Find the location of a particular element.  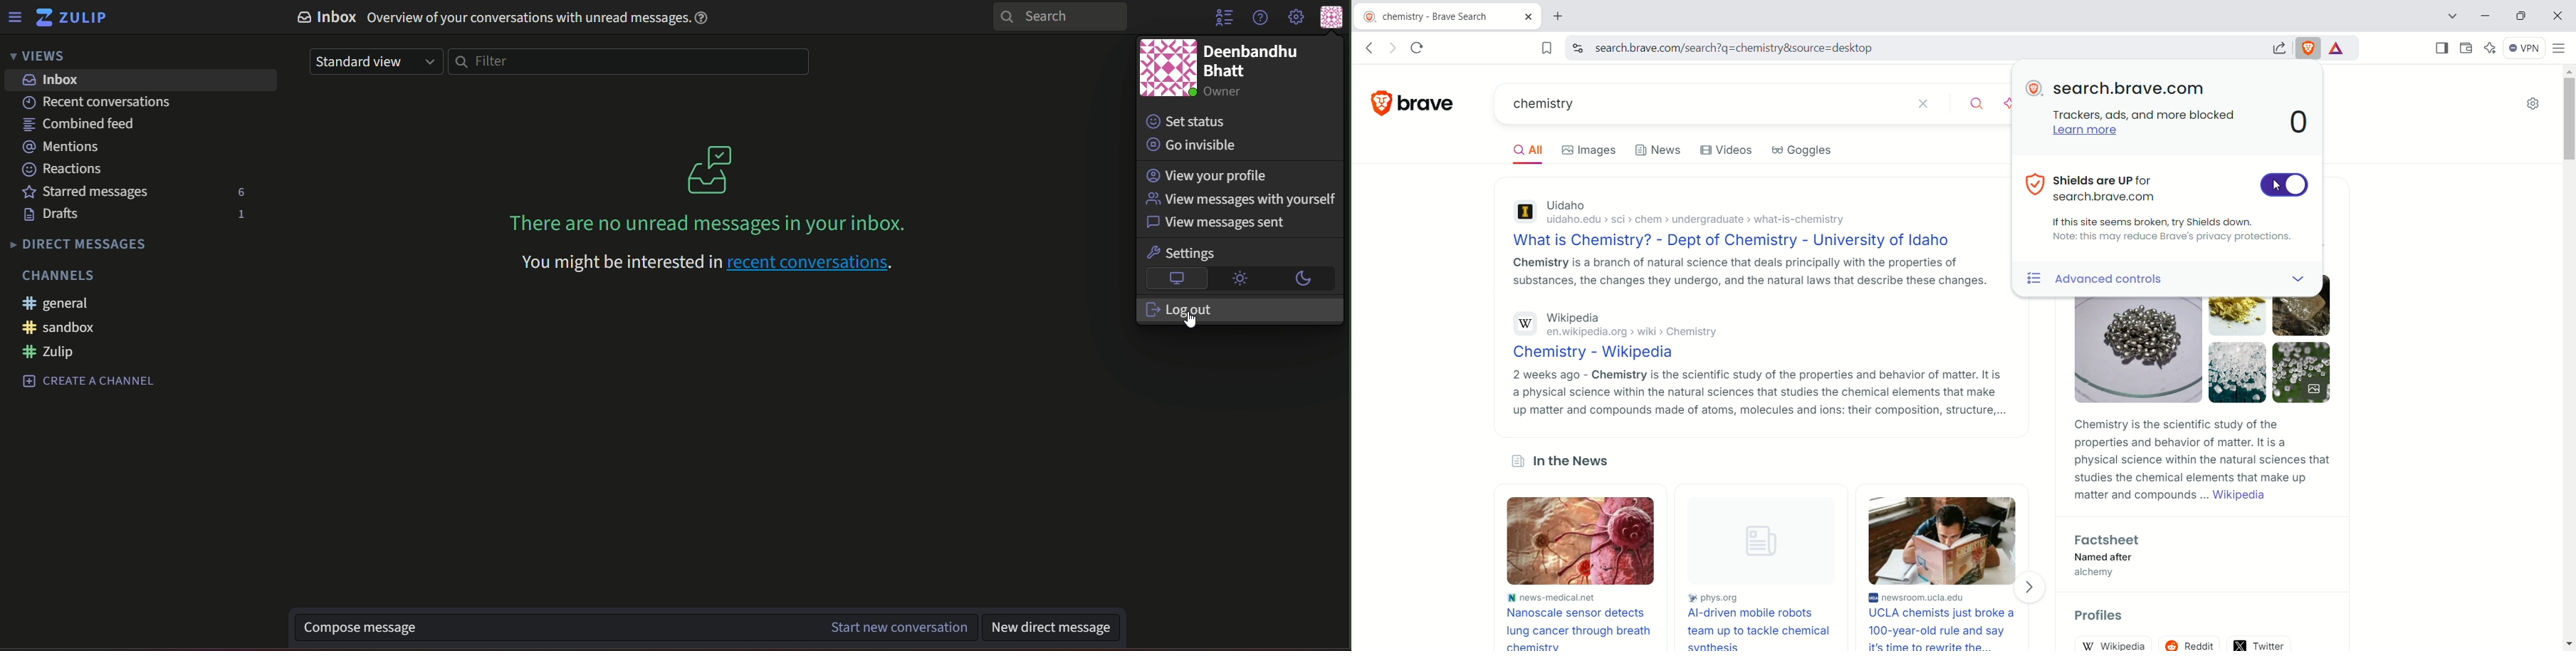

text is located at coordinates (1191, 123).